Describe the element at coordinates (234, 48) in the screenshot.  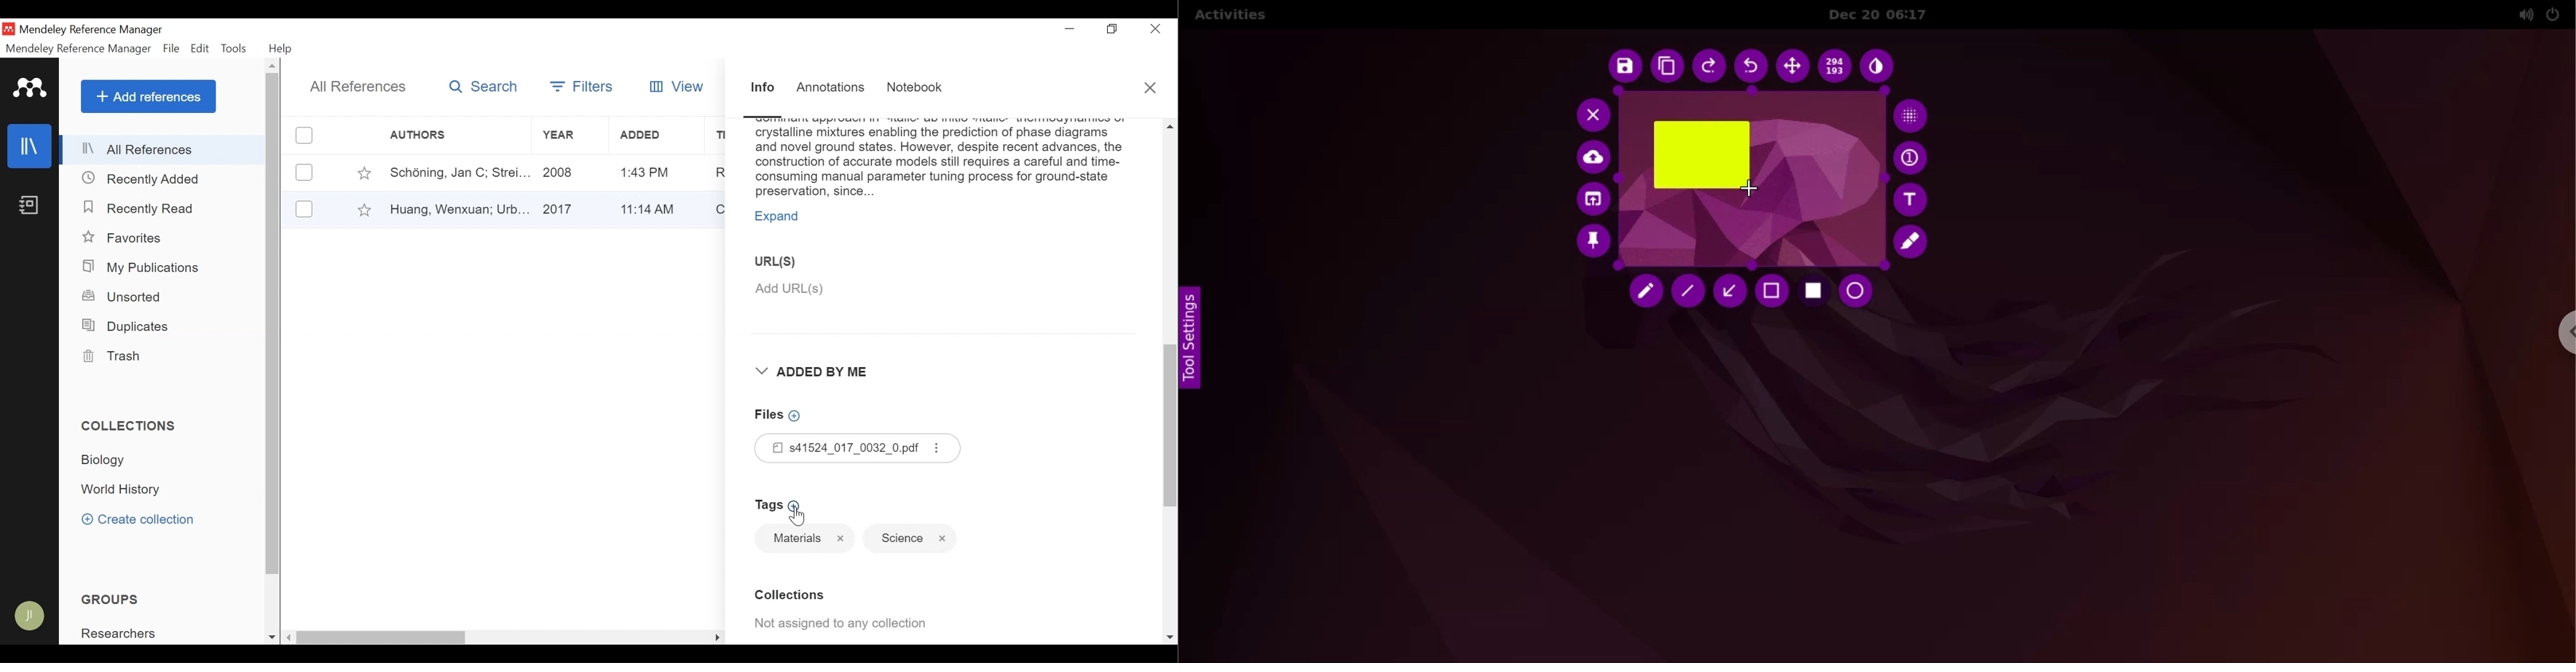
I see `Tools` at that location.